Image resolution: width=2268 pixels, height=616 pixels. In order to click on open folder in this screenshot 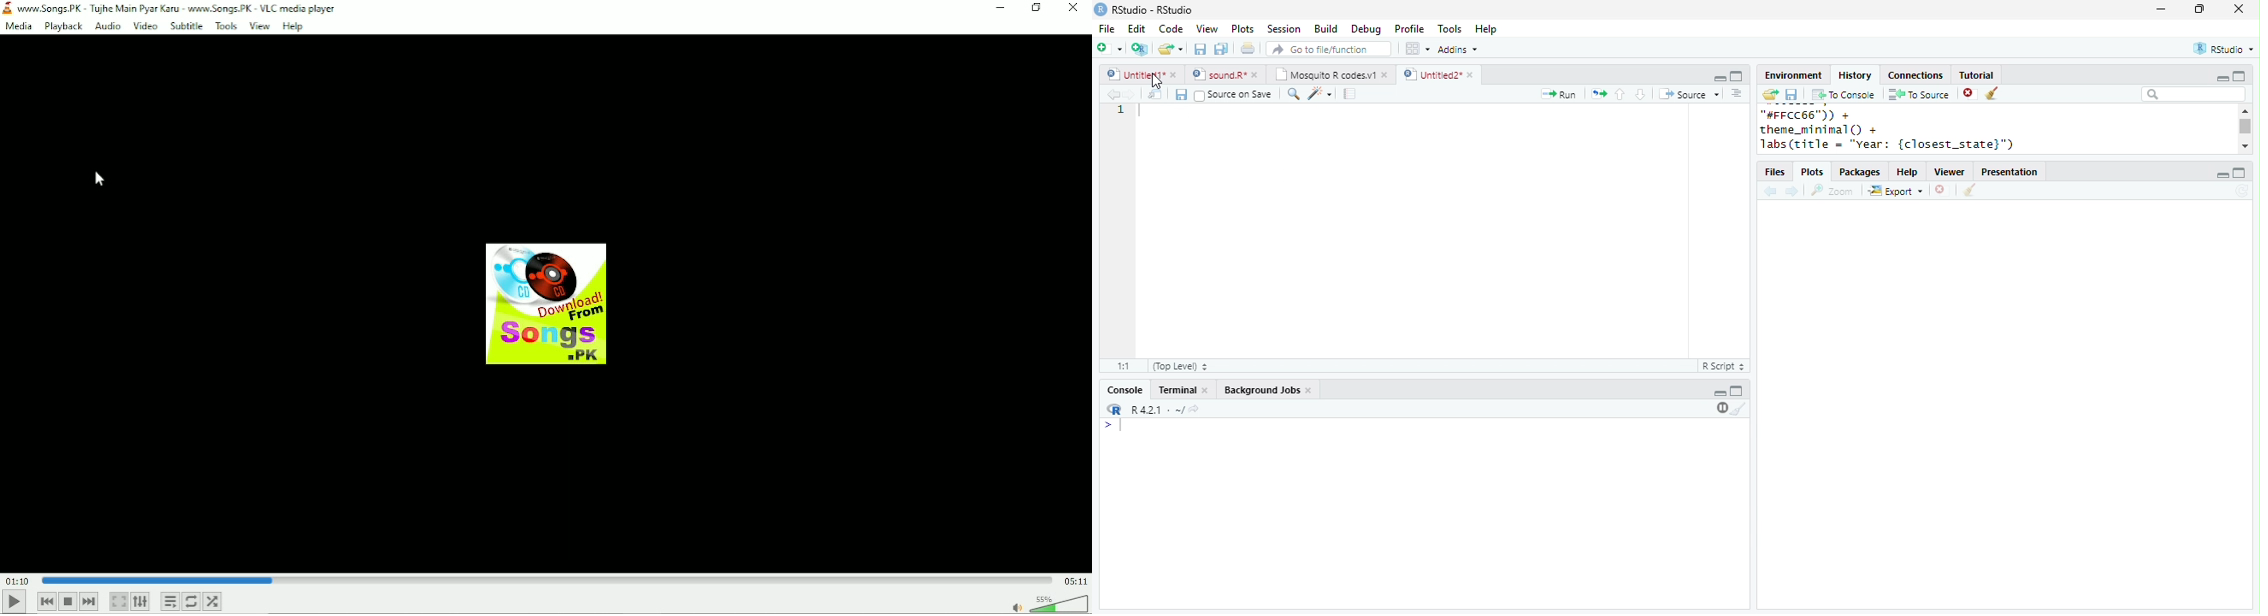, I will do `click(1769, 94)`.